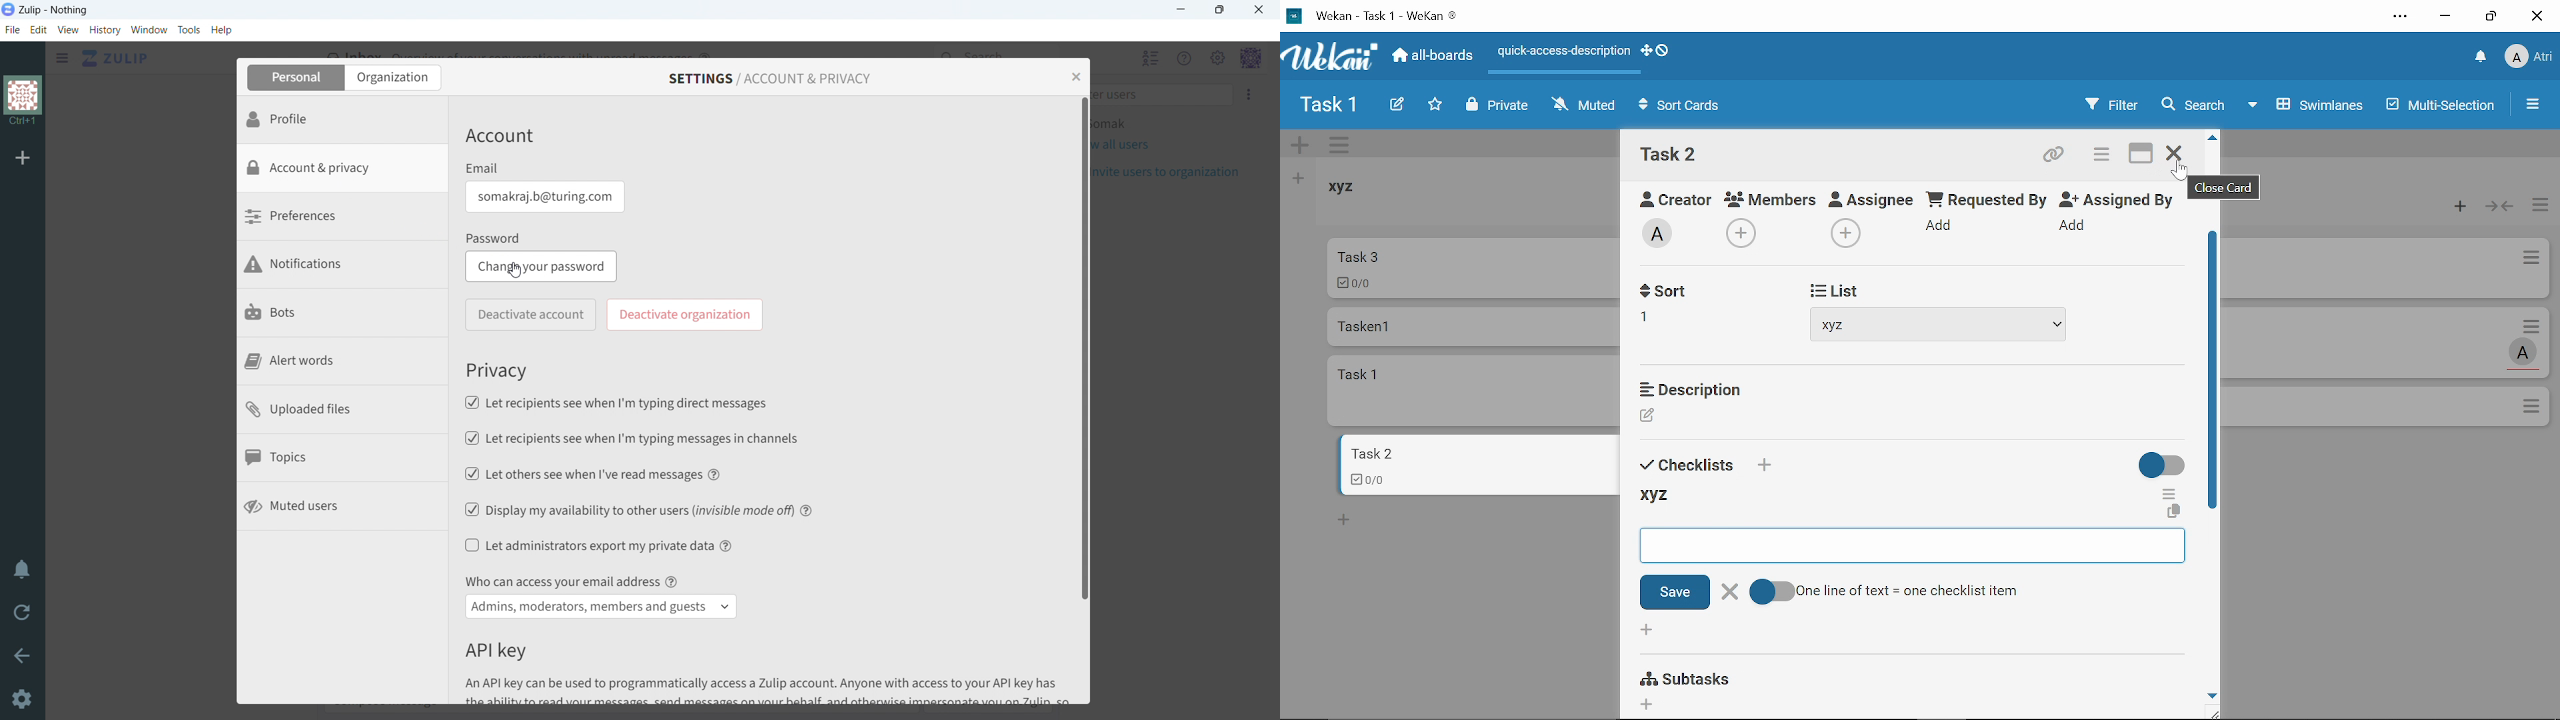  Describe the element at coordinates (1663, 50) in the screenshot. I see `Show desktop drag handlws` at that location.